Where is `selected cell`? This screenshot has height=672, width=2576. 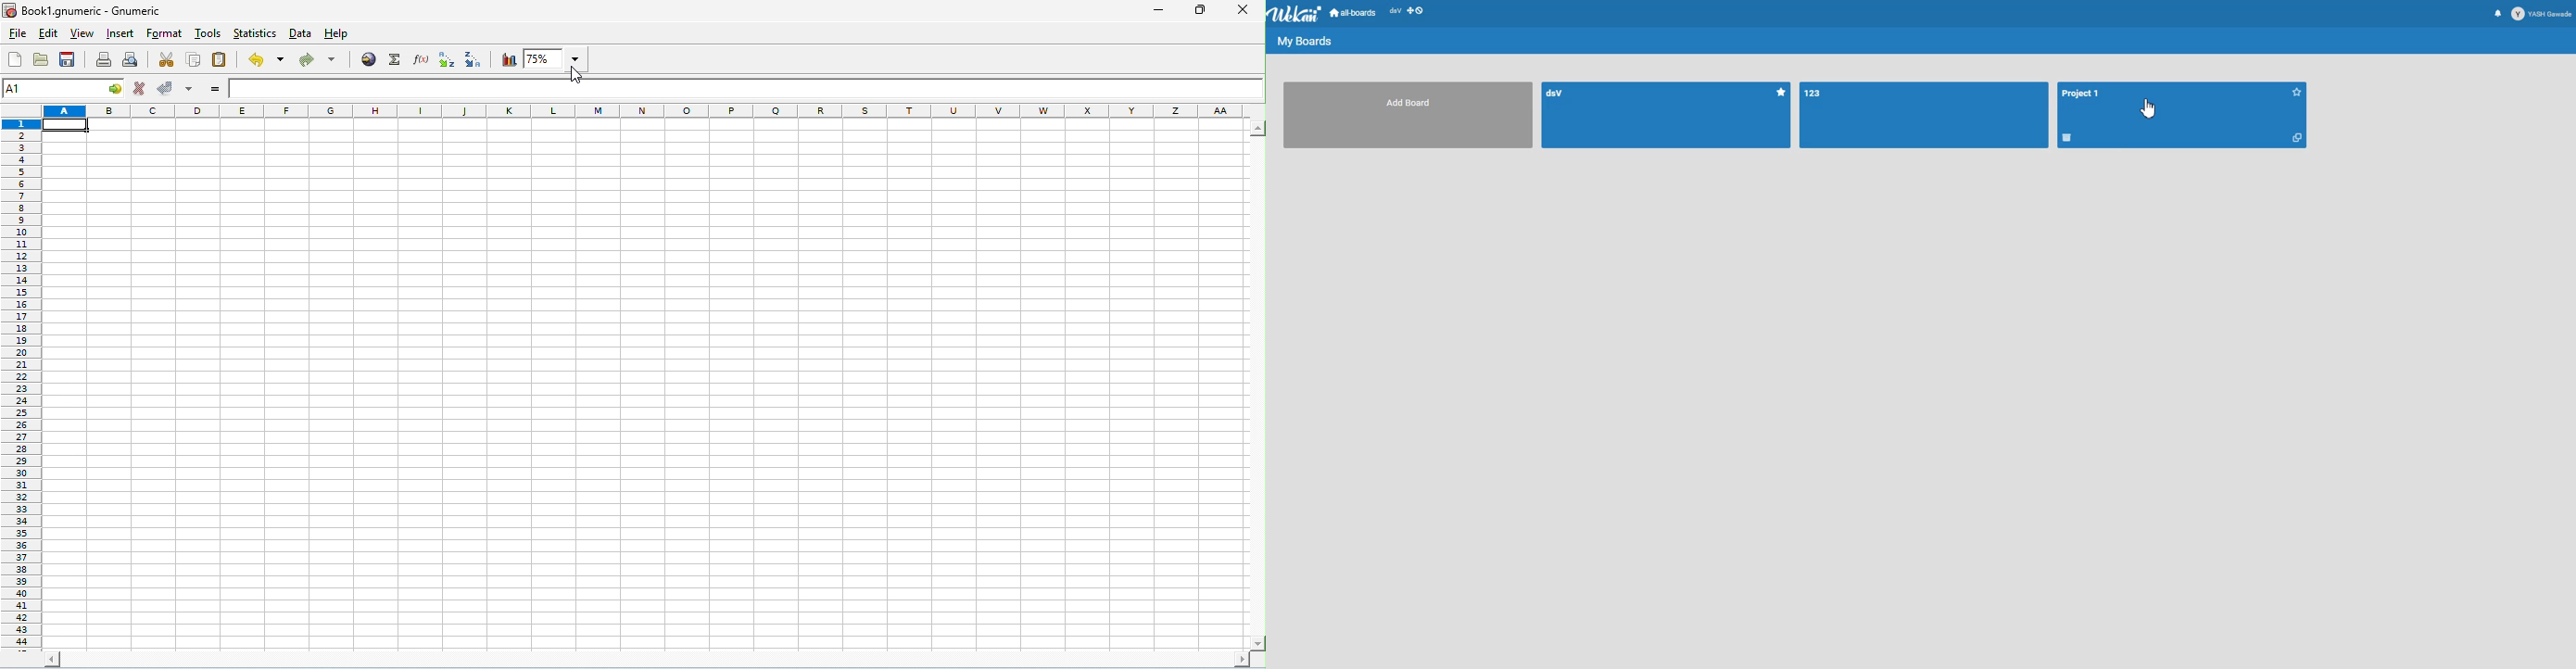 selected cell is located at coordinates (67, 126).